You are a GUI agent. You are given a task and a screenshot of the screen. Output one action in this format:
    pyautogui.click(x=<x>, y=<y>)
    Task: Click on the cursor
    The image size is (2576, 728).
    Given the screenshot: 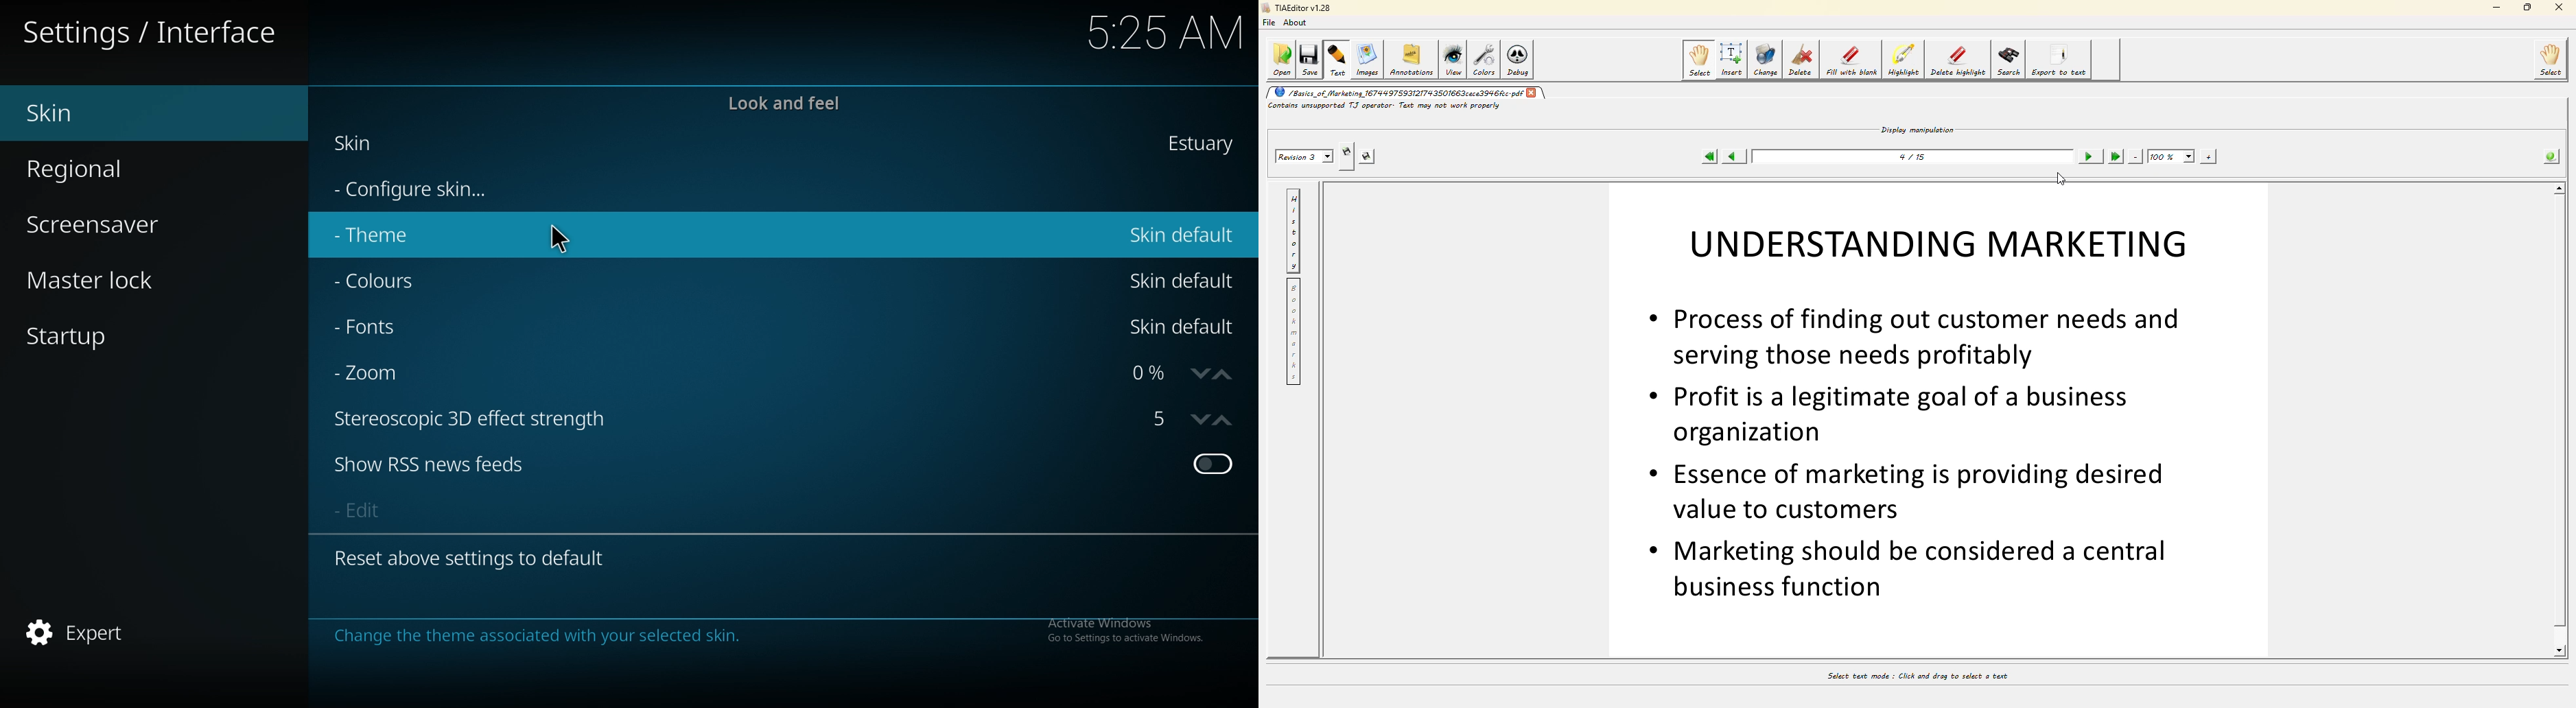 What is the action you would take?
    pyautogui.click(x=563, y=242)
    